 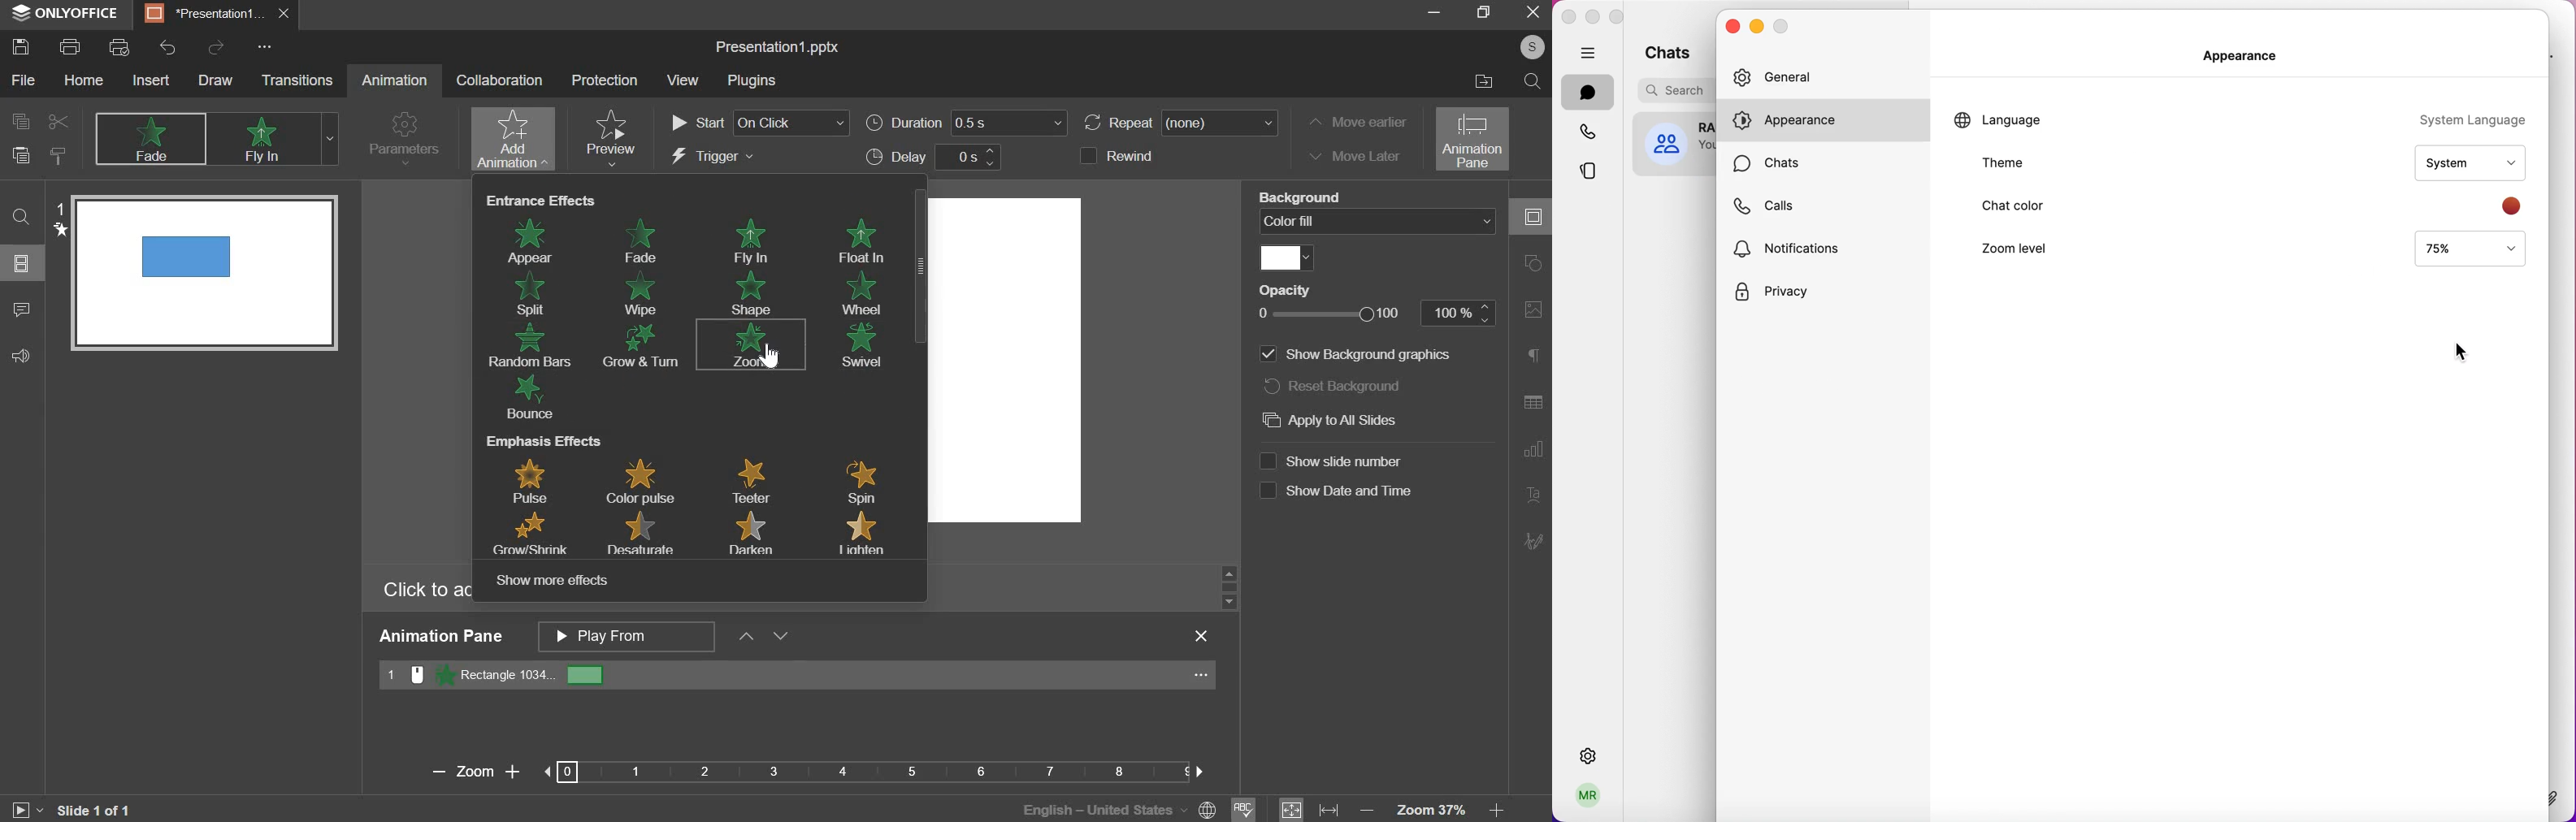 What do you see at coordinates (781, 45) in the screenshot?
I see `Presentation1.pptx` at bounding box center [781, 45].